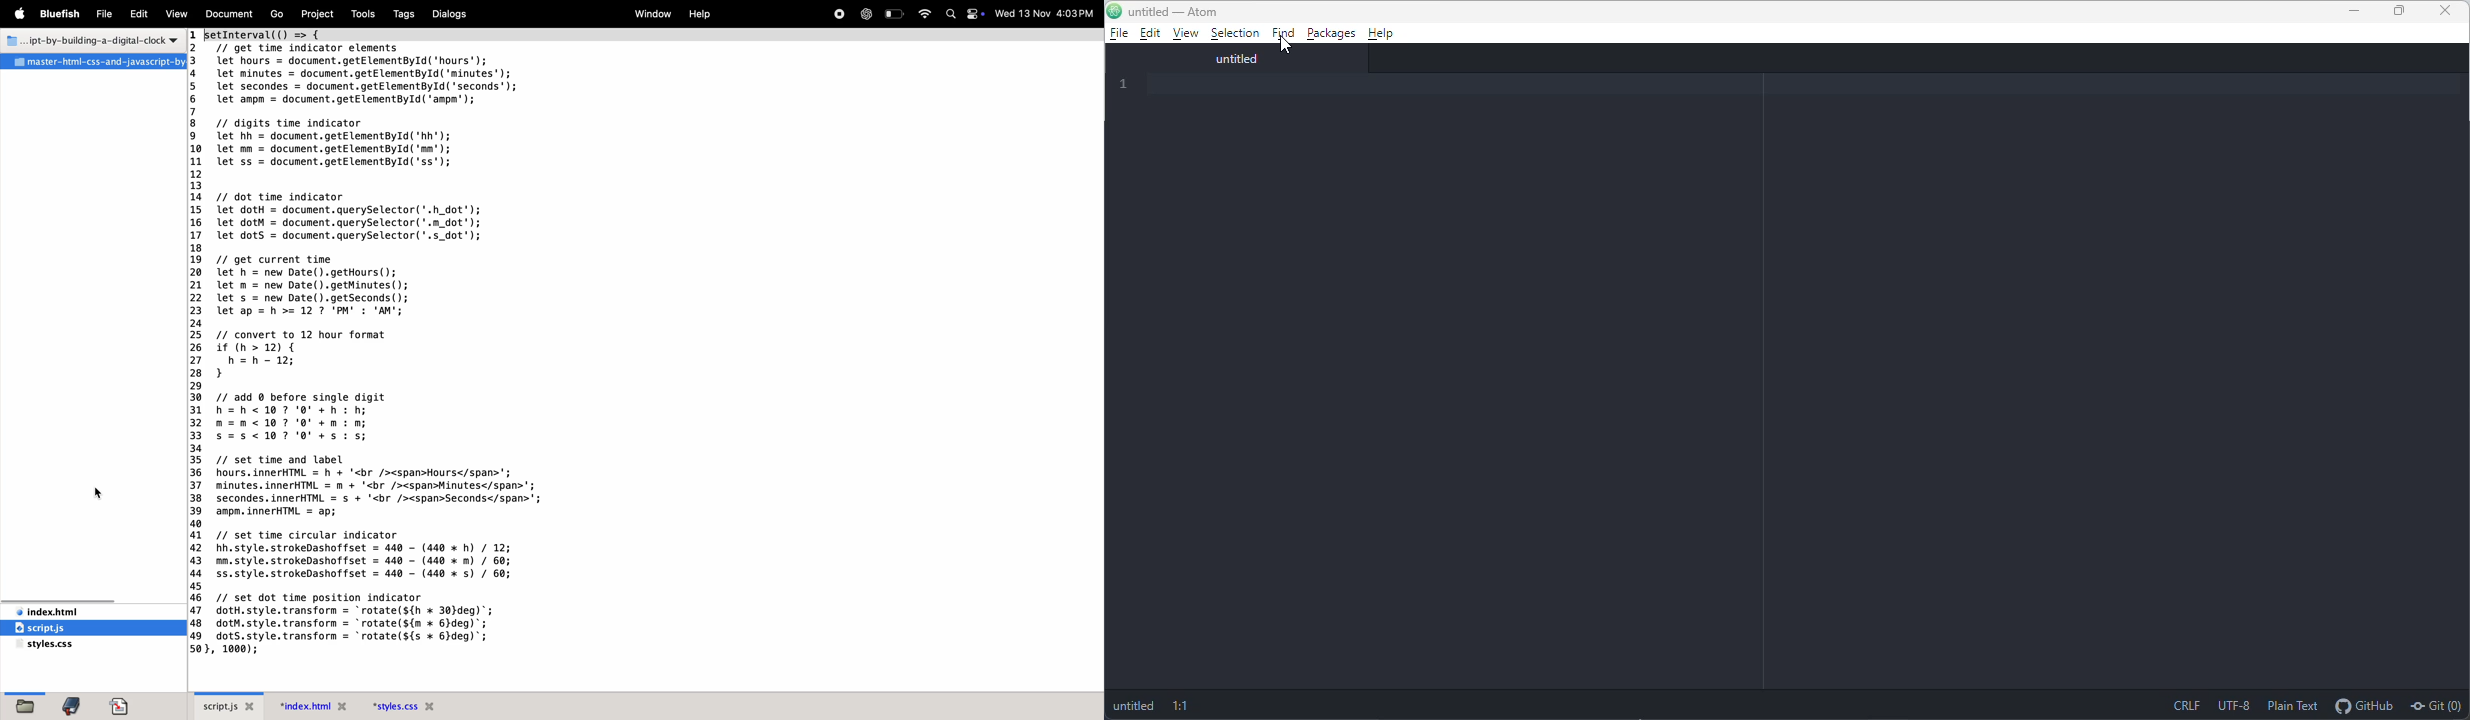 Image resolution: width=2492 pixels, height=728 pixels. What do you see at coordinates (362, 14) in the screenshot?
I see `Tools` at bounding box center [362, 14].